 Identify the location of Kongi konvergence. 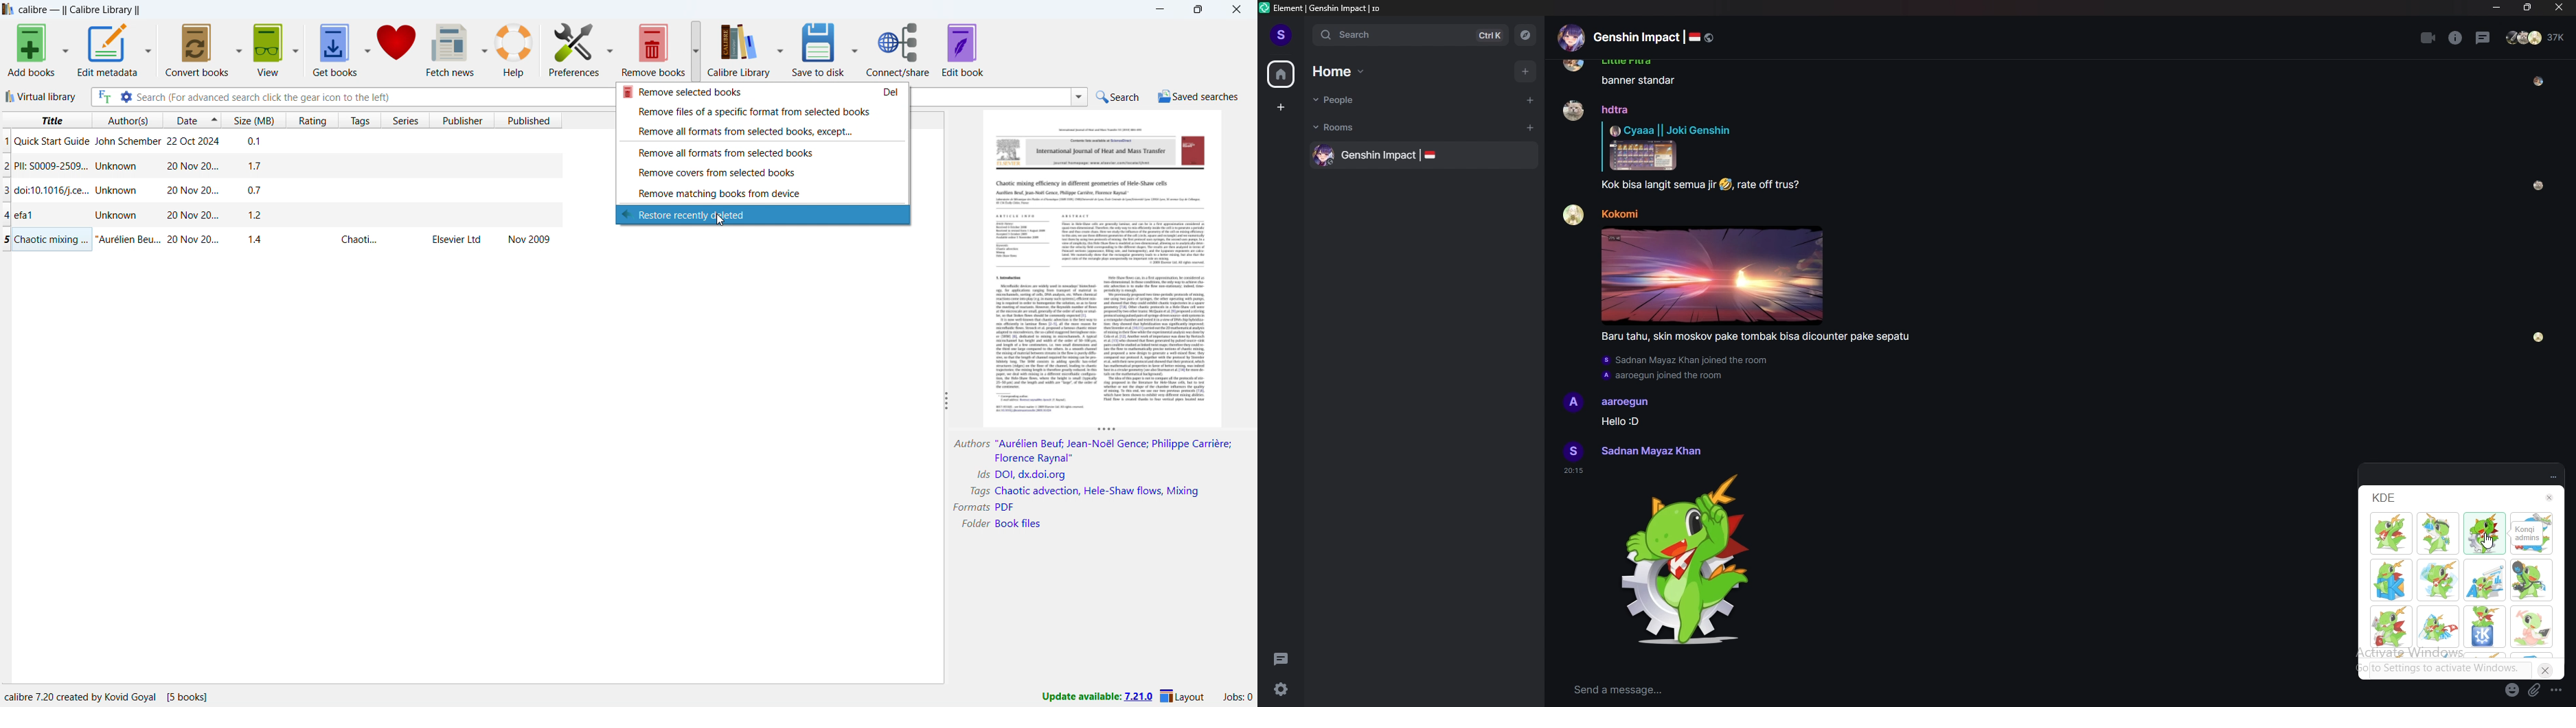
(2438, 580).